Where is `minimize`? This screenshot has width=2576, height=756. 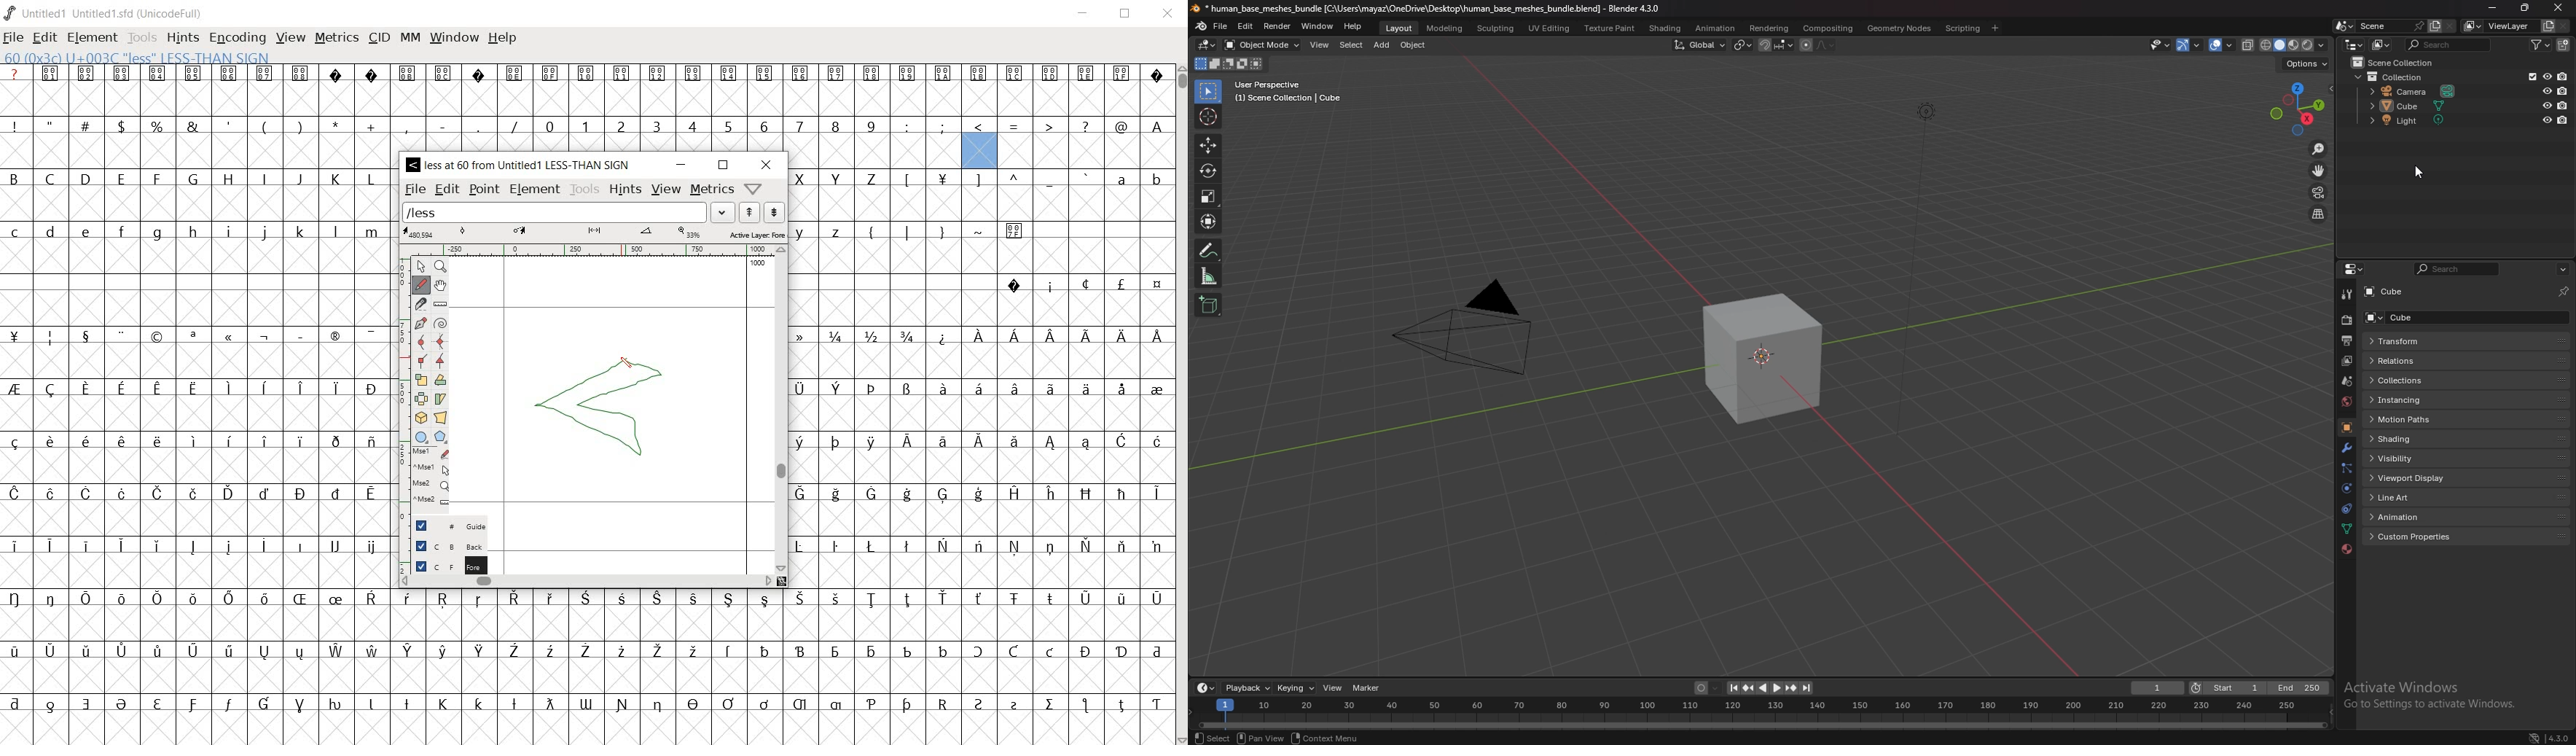 minimize is located at coordinates (1083, 13).